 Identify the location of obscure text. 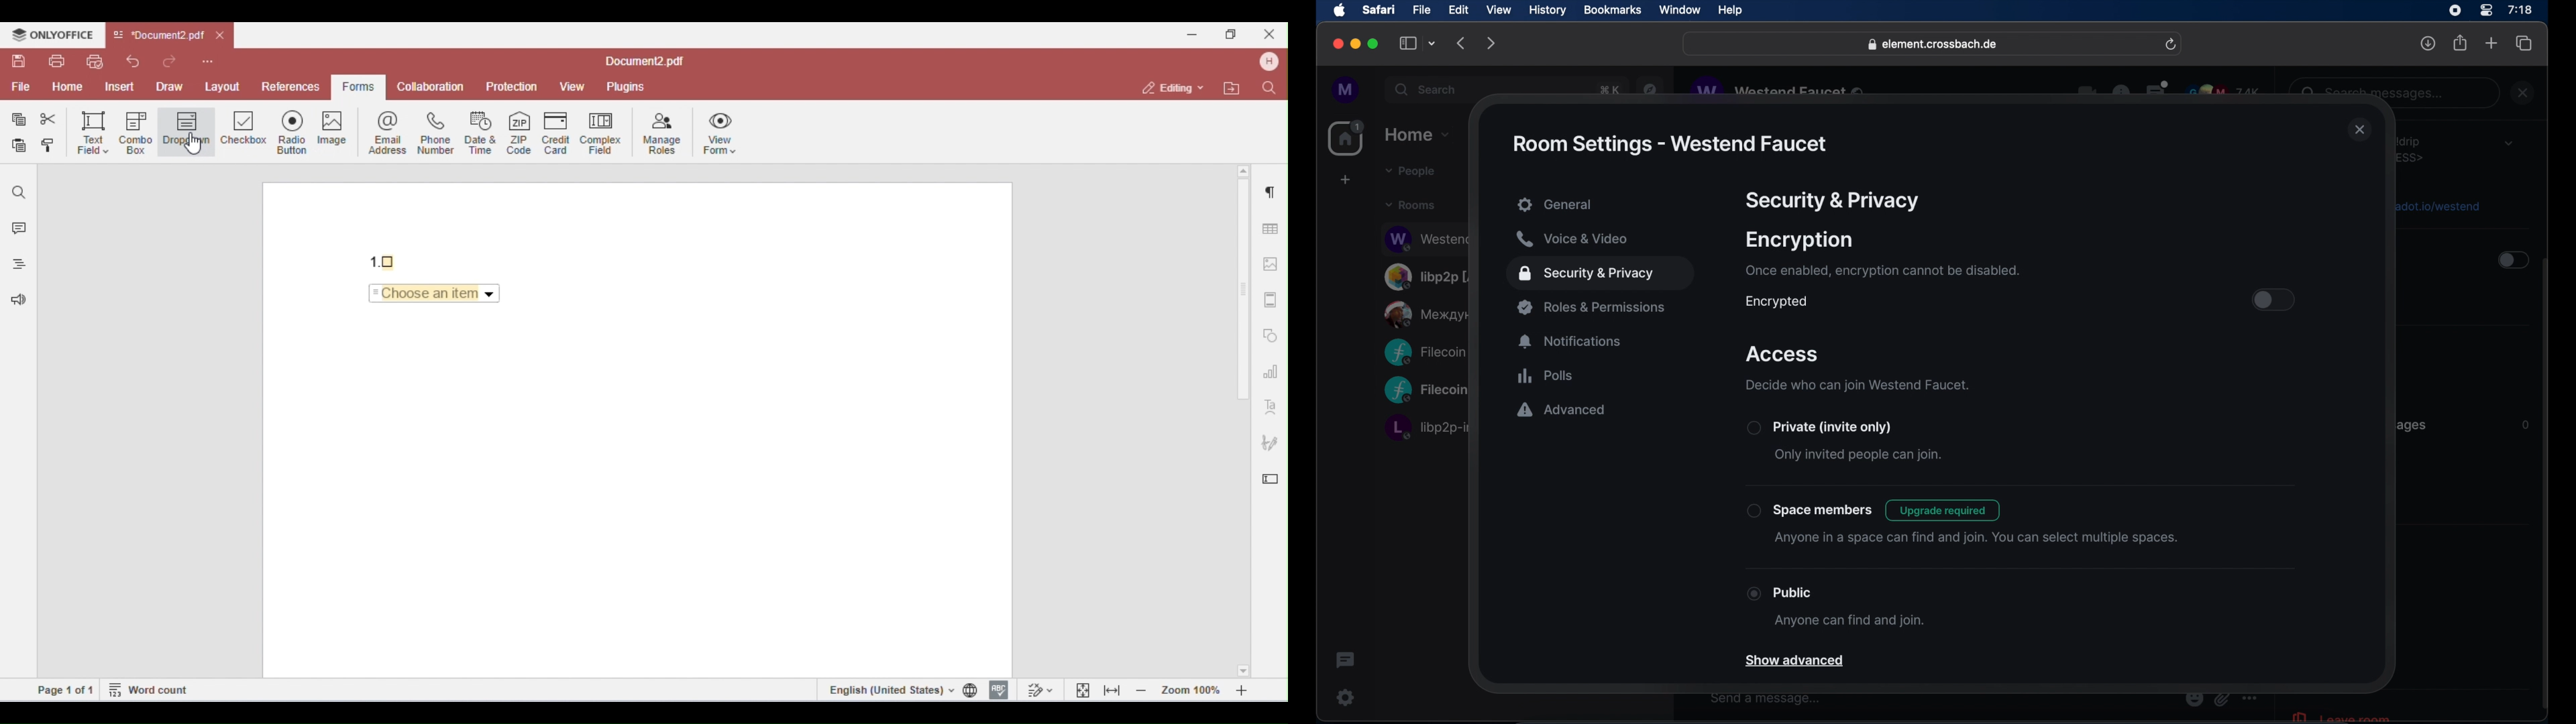
(2375, 93).